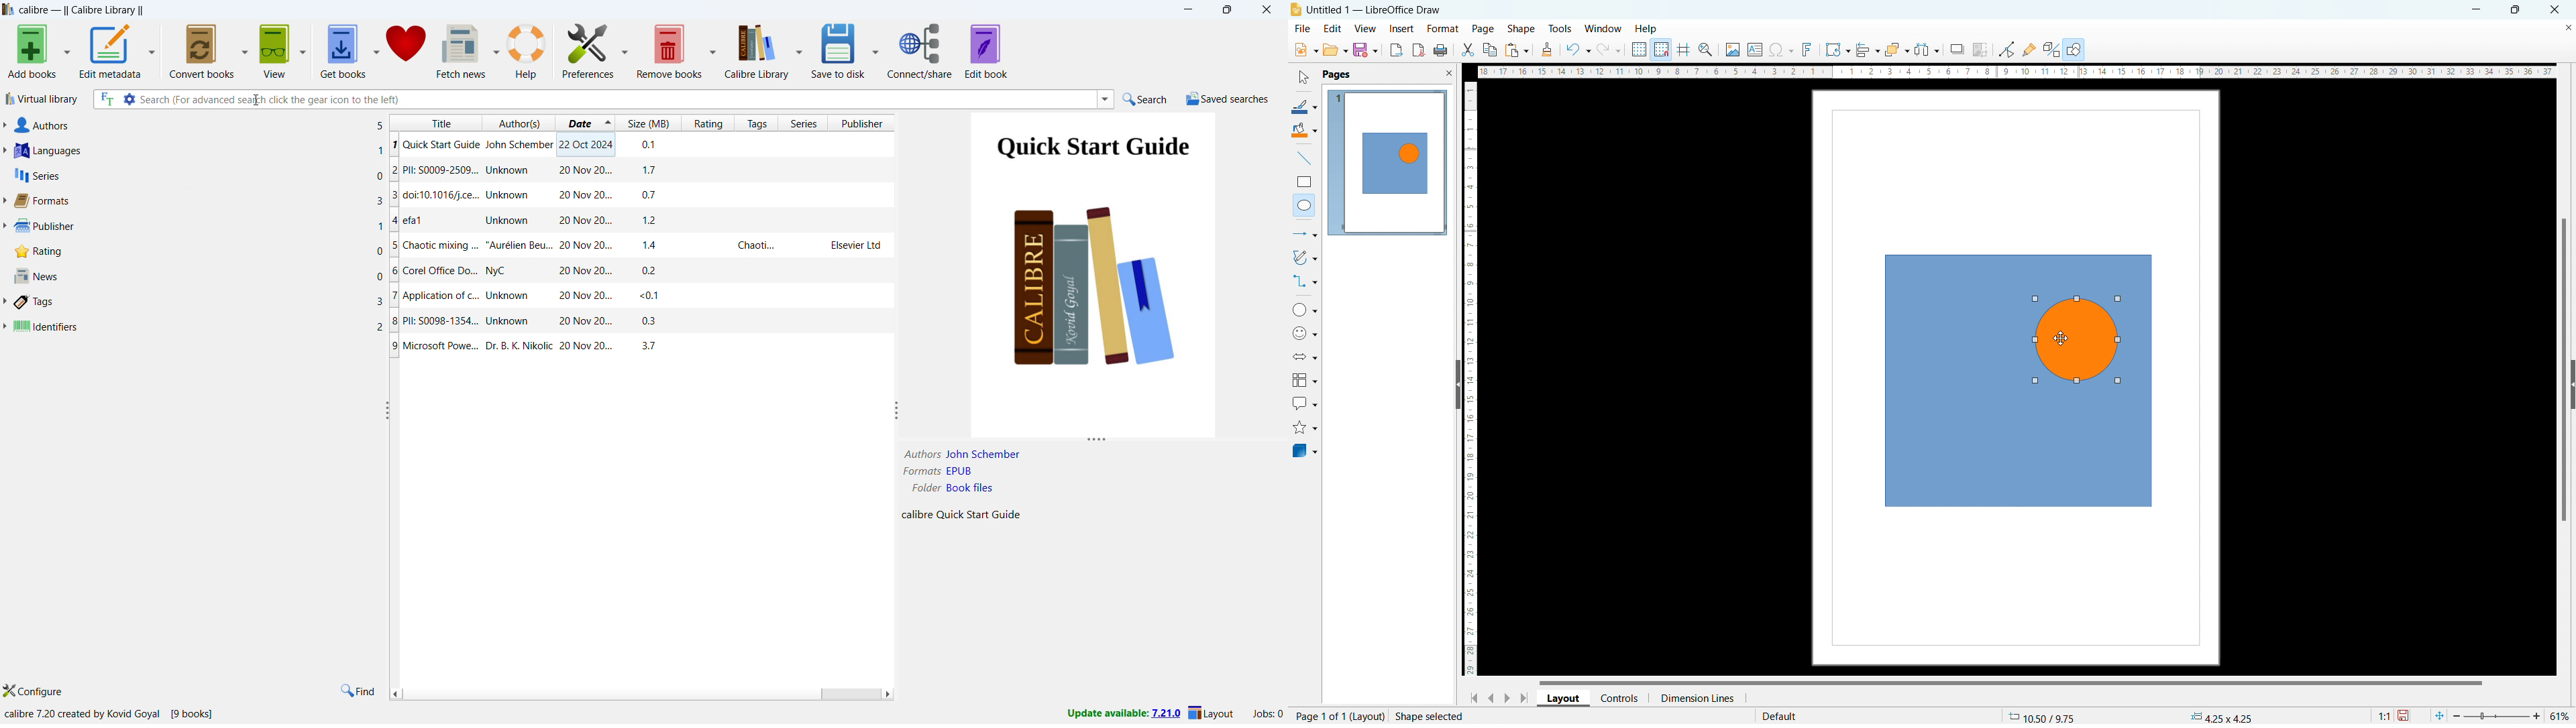 Image resolution: width=2576 pixels, height=728 pixels. I want to click on layout, so click(1368, 716).